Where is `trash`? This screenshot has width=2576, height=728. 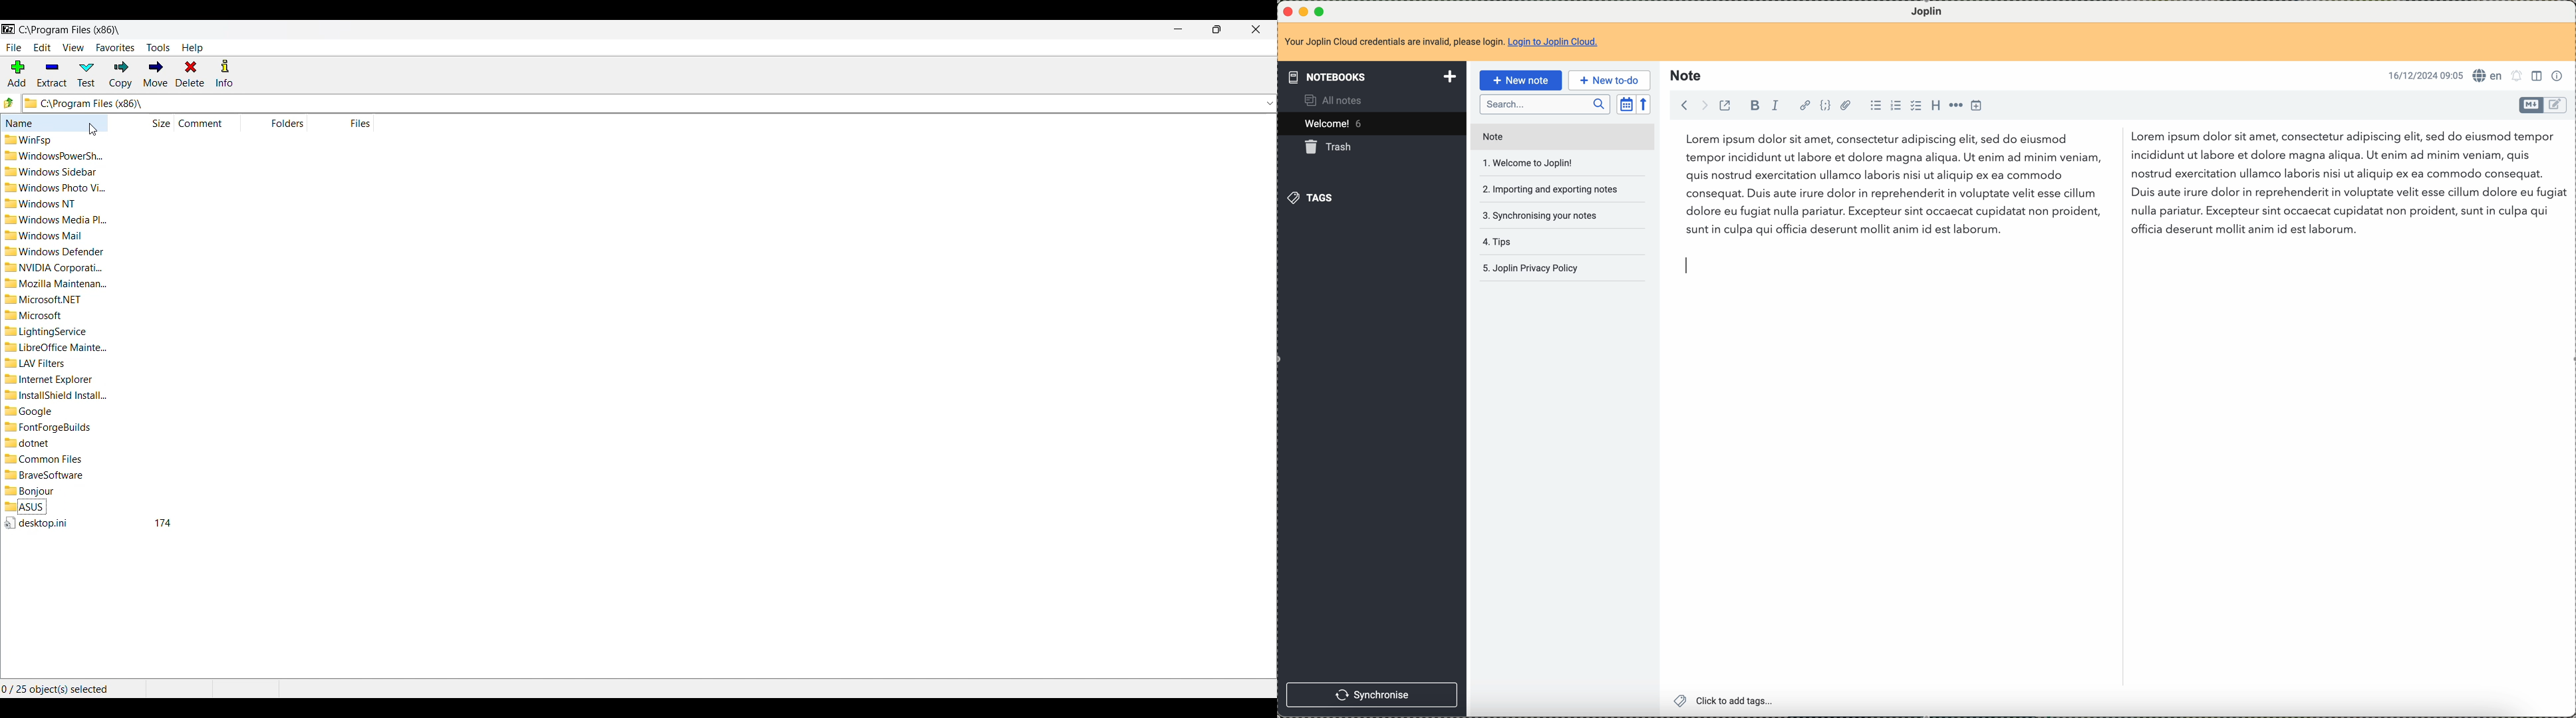 trash is located at coordinates (1331, 149).